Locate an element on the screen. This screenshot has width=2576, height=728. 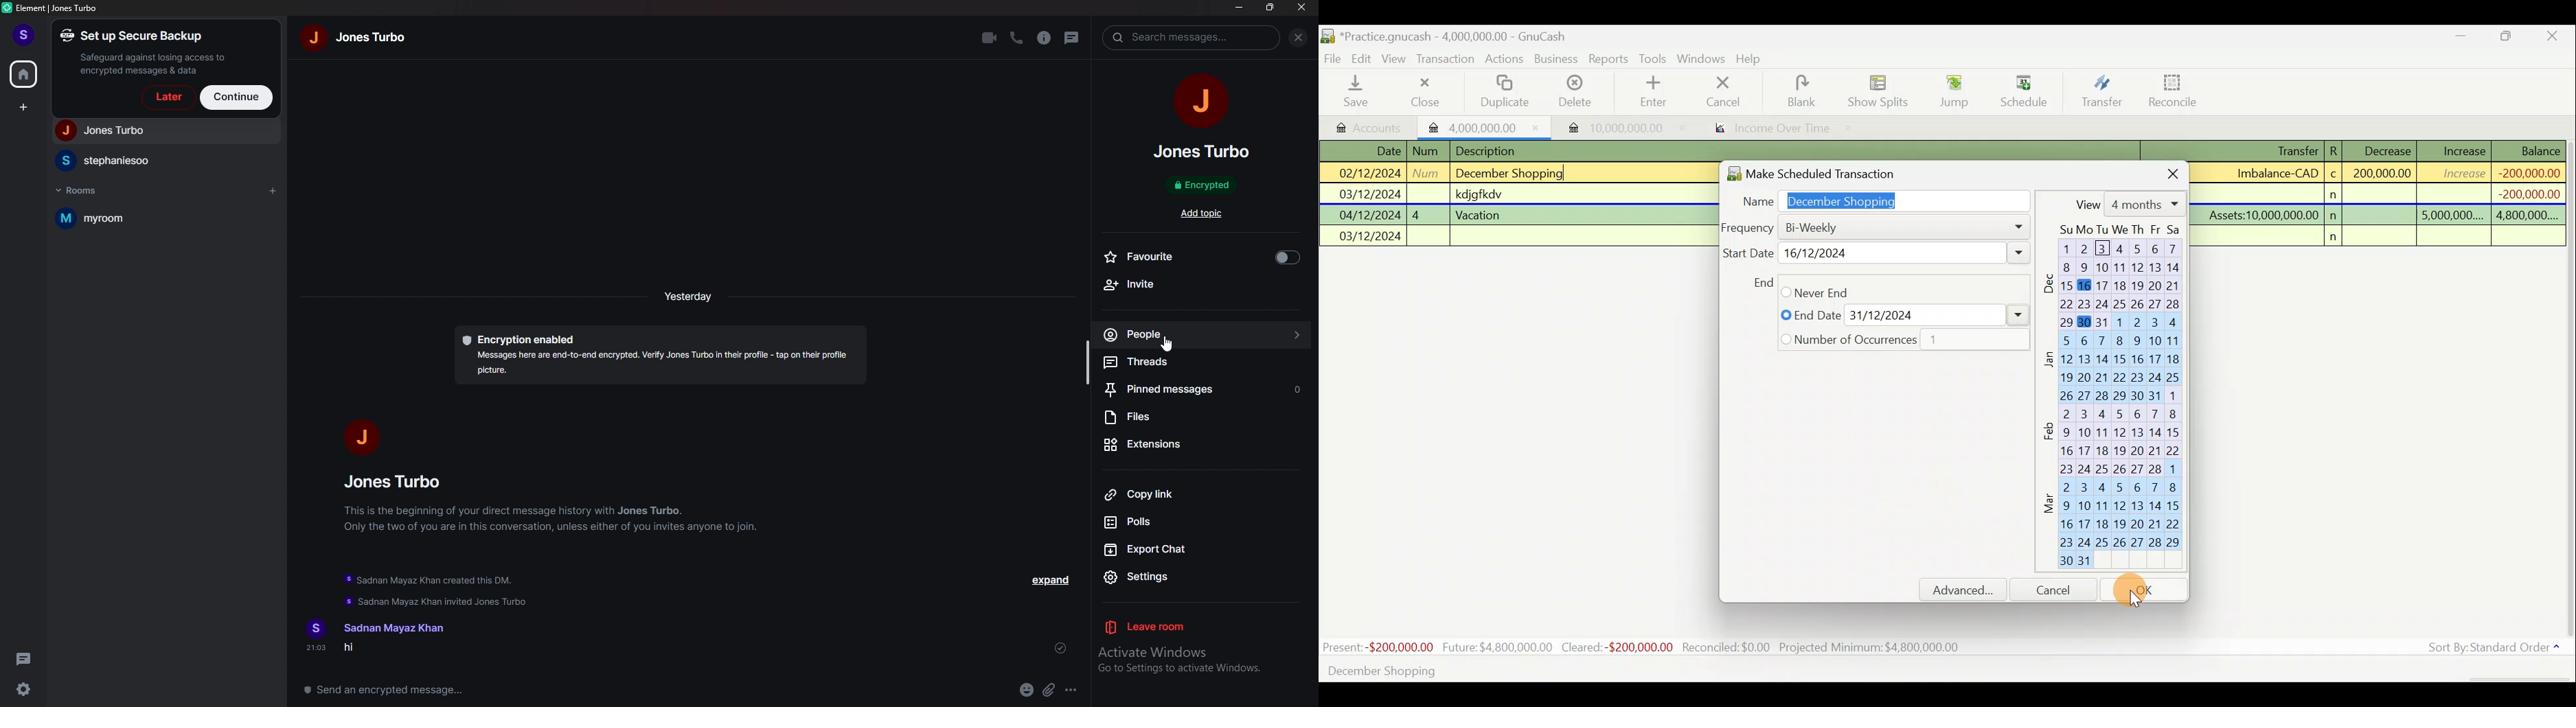
element is located at coordinates (52, 8).